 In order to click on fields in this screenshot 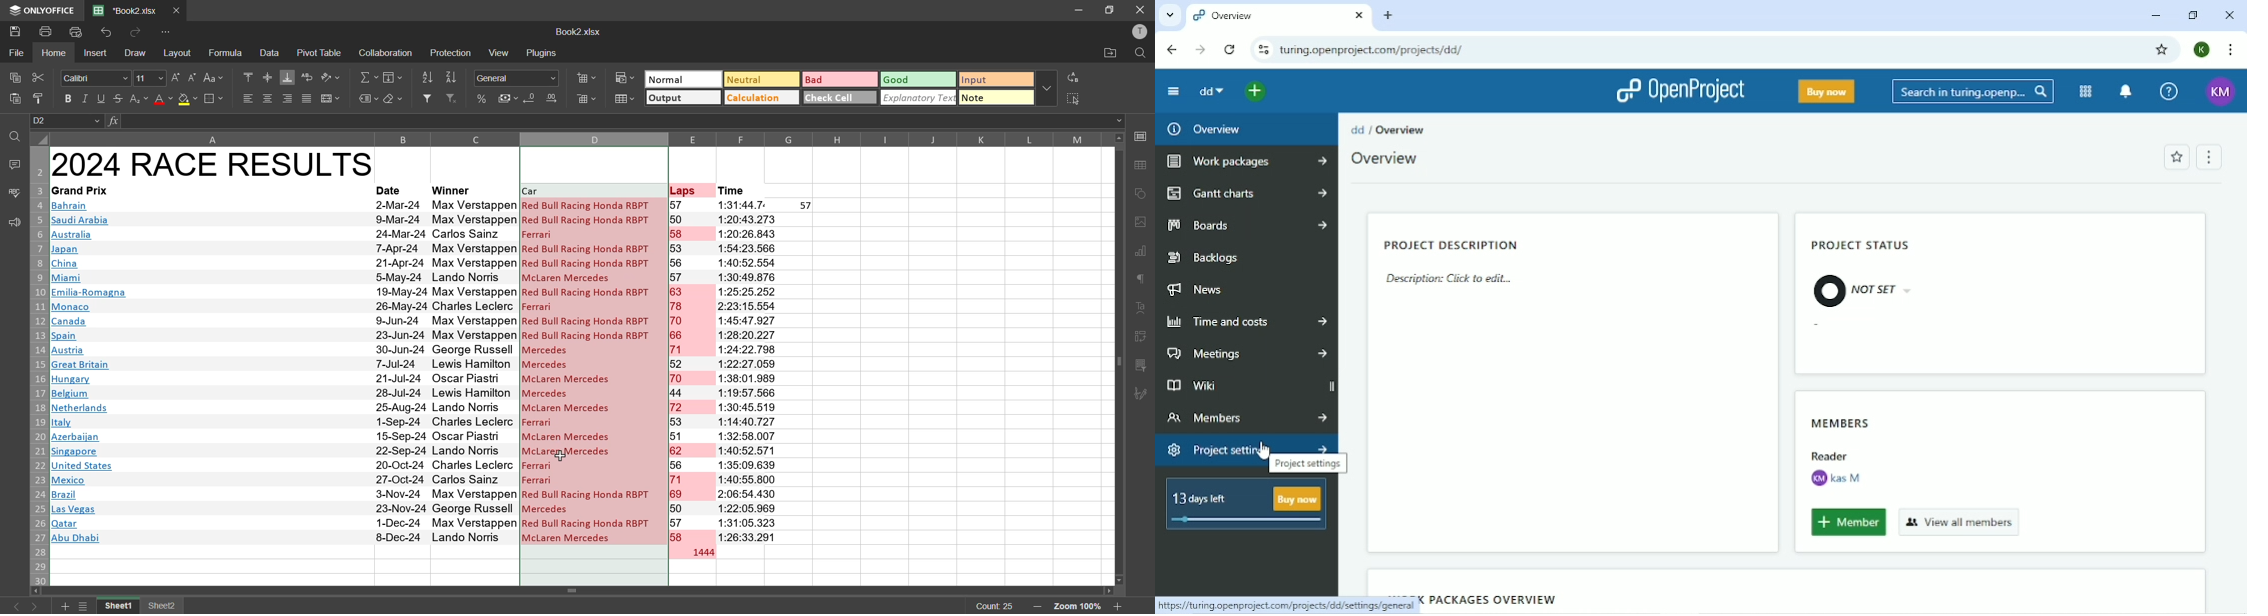, I will do `click(395, 77)`.